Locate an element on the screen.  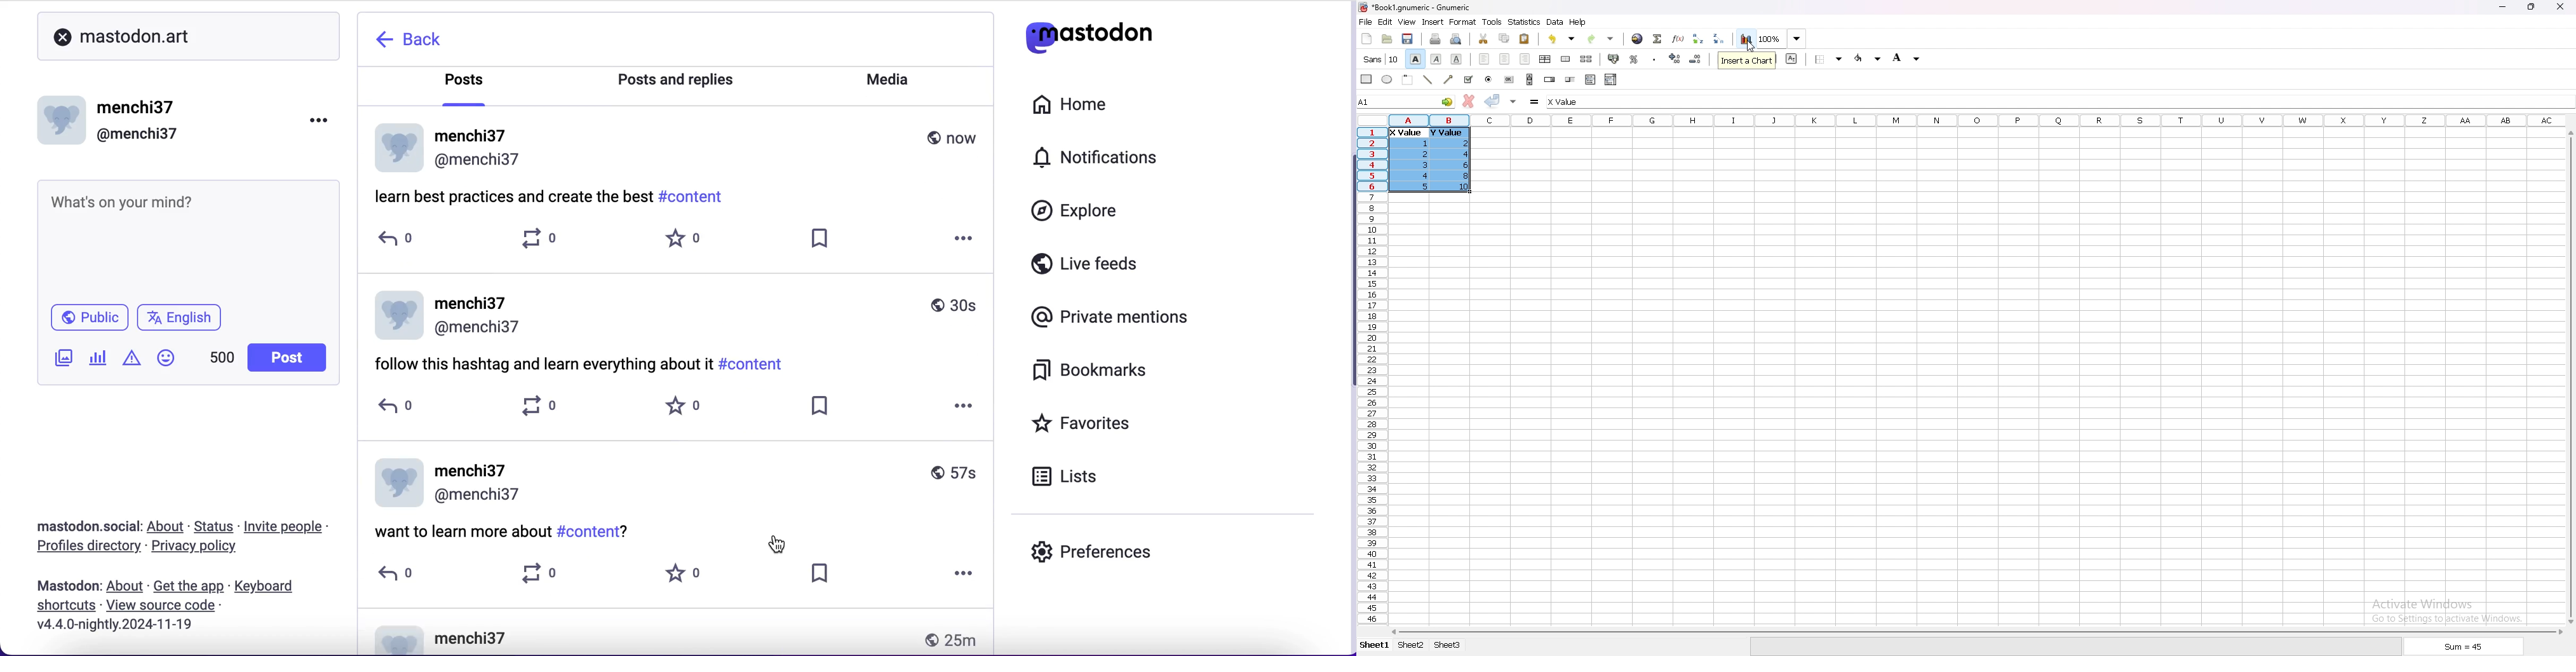
radio button is located at coordinates (1489, 79).